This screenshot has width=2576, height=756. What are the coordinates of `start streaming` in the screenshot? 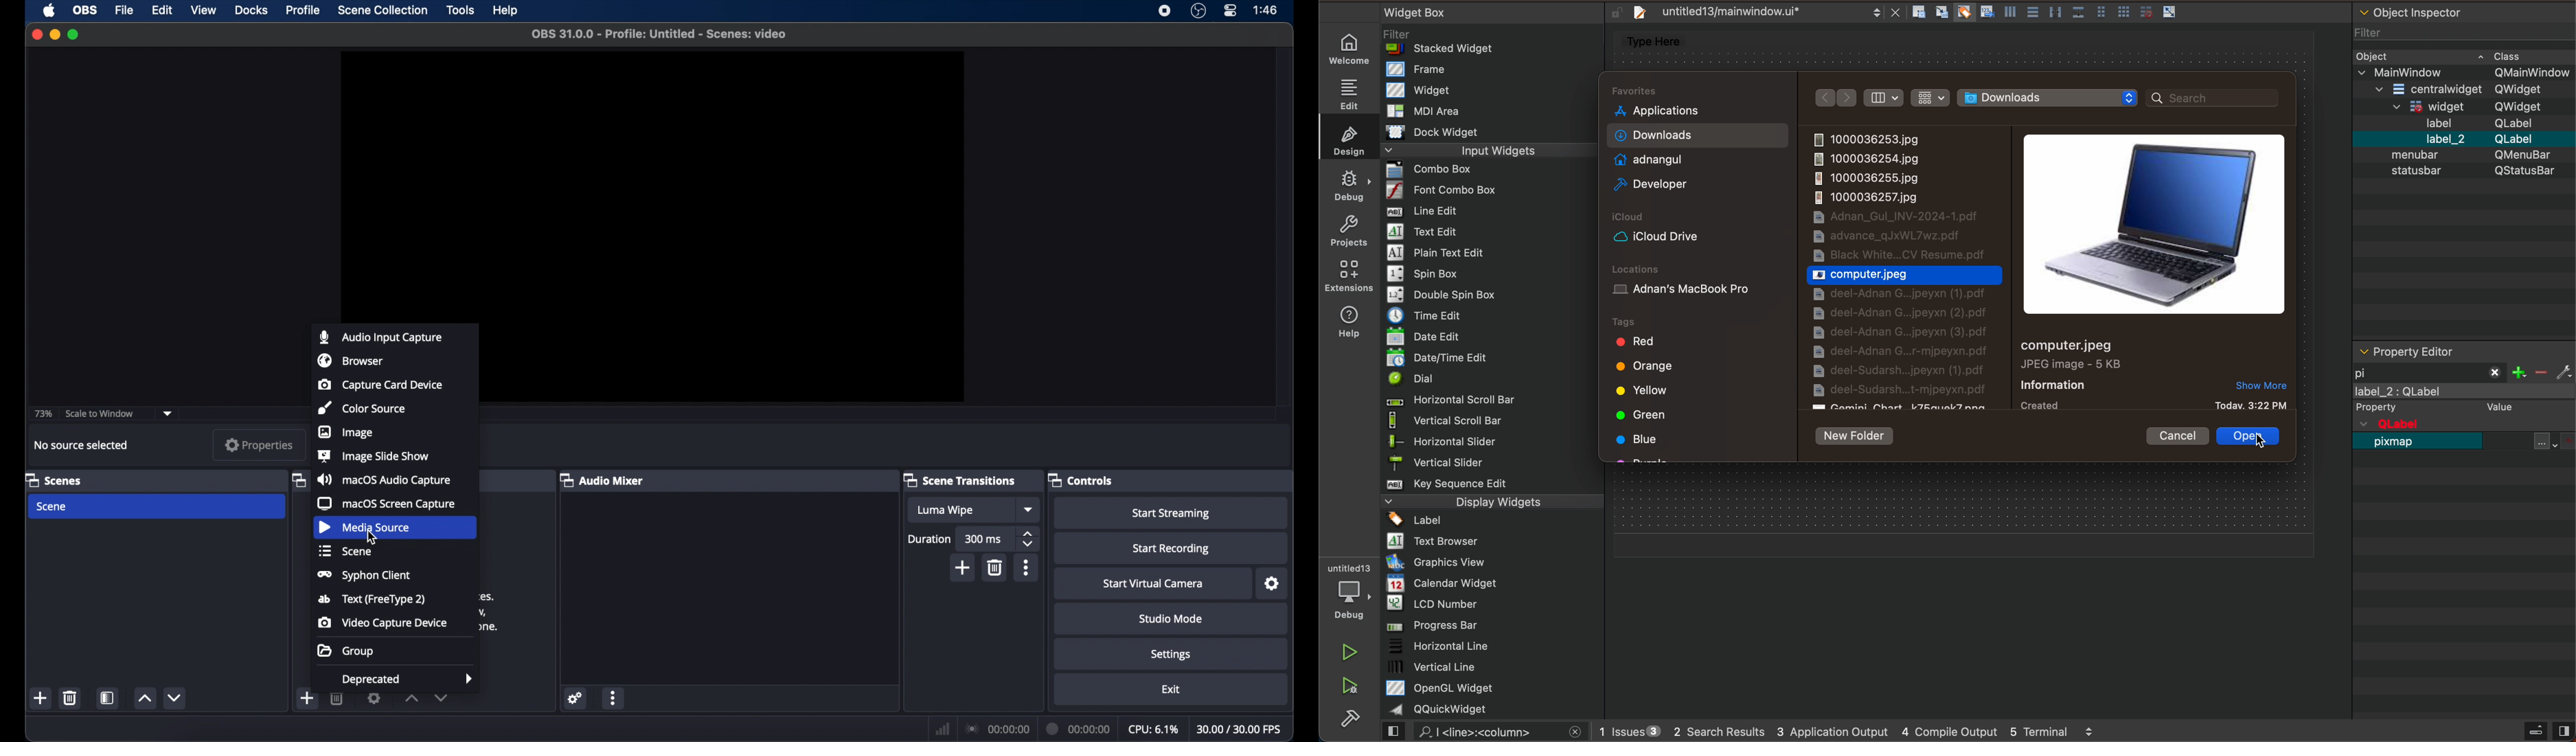 It's located at (1171, 514).